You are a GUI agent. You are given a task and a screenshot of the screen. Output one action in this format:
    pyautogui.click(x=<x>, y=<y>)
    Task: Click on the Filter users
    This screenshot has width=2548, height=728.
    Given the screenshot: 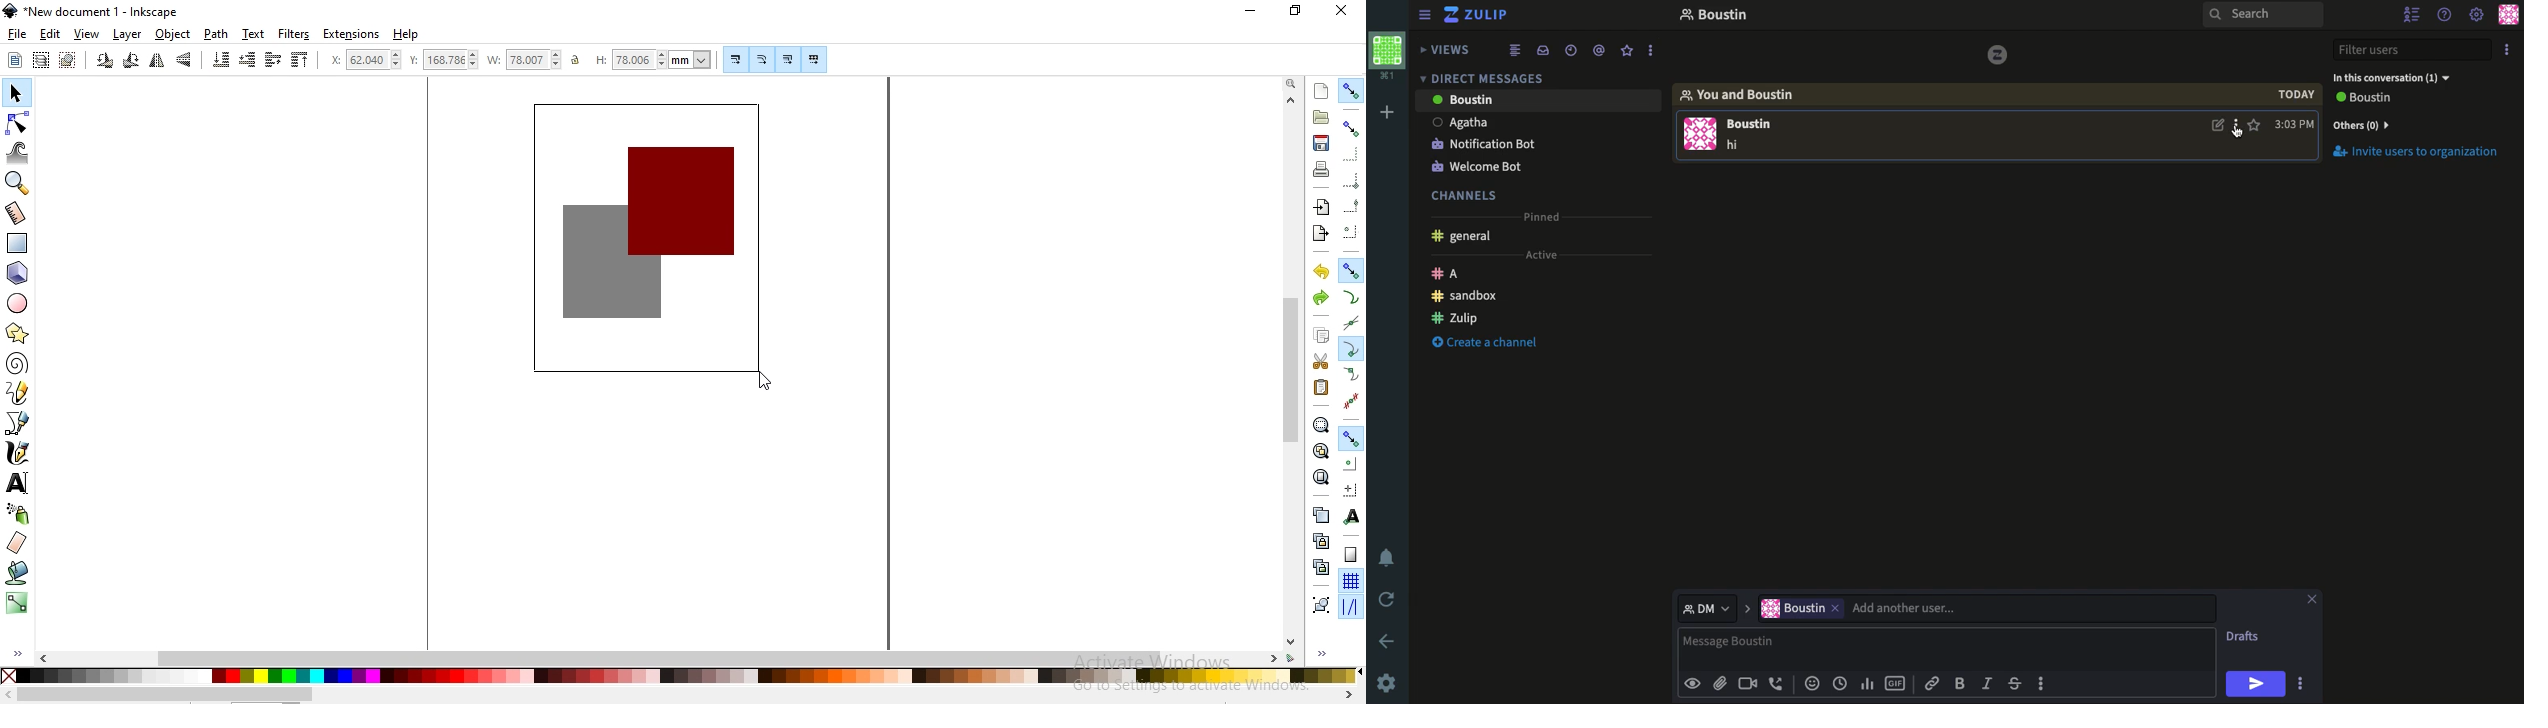 What is the action you would take?
    pyautogui.click(x=2415, y=51)
    